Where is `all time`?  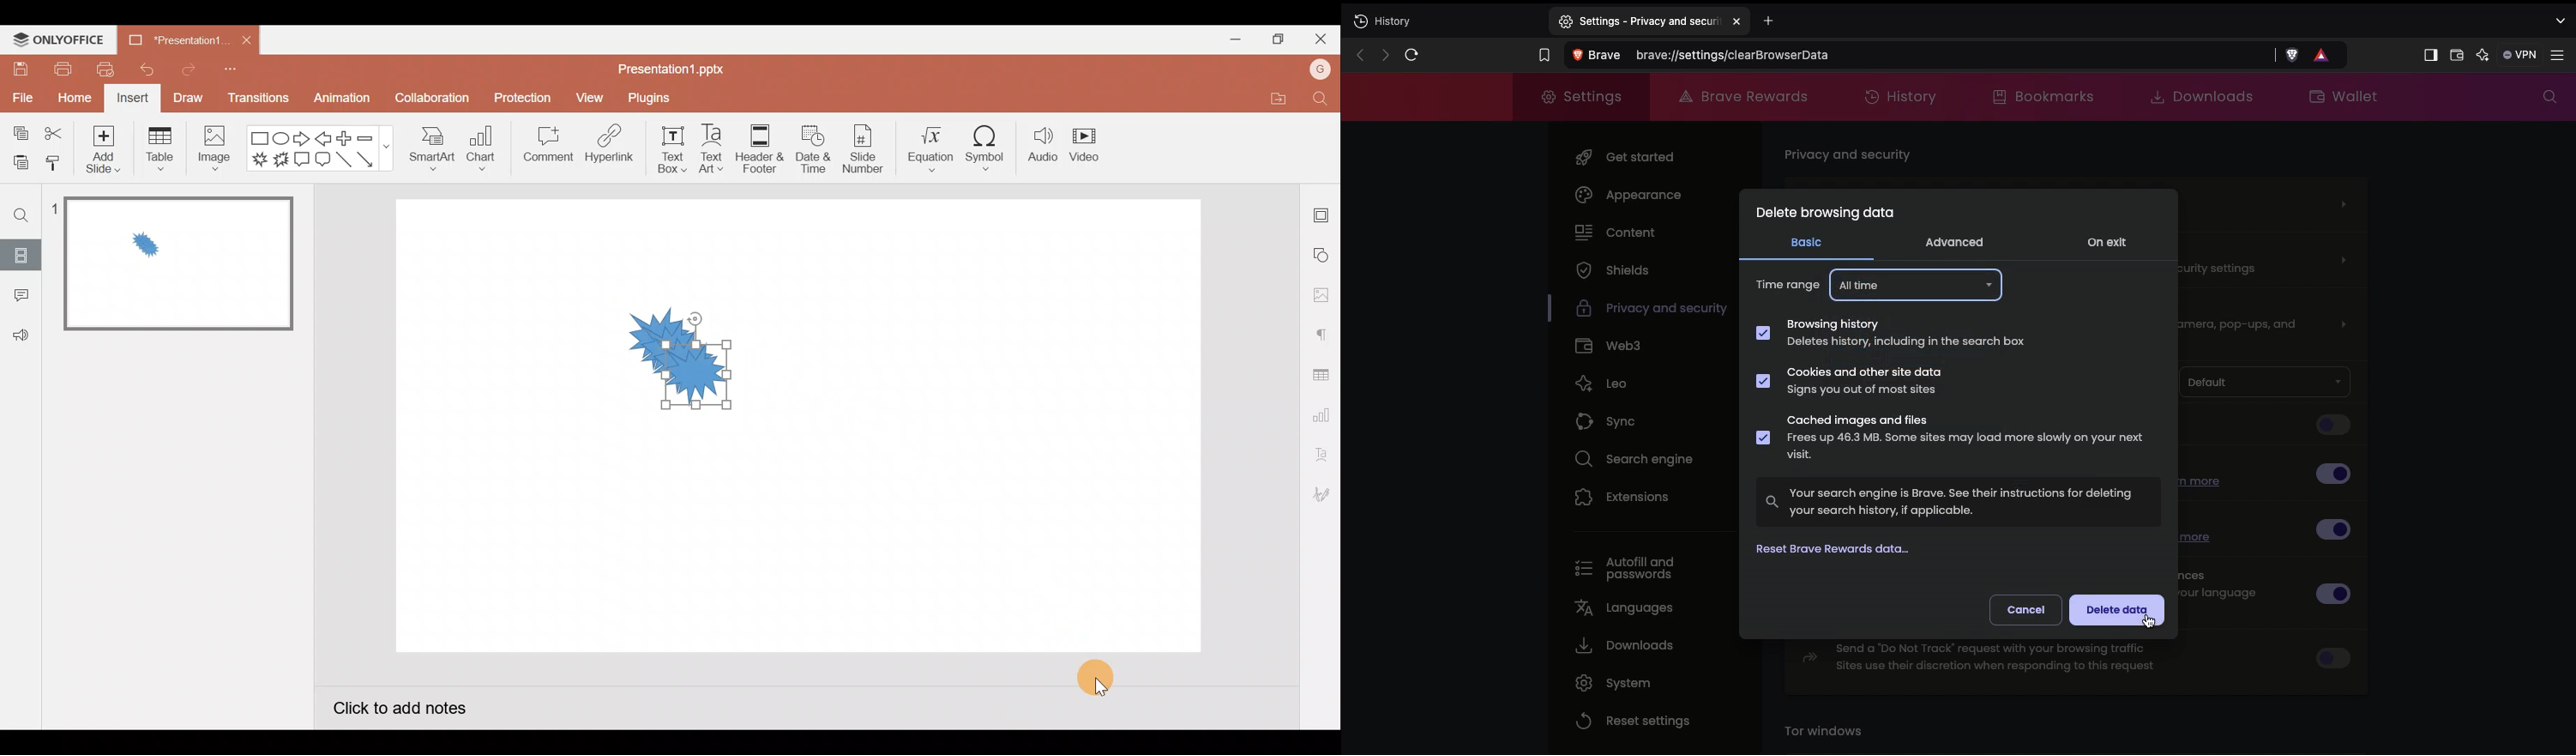 all time is located at coordinates (1917, 284).